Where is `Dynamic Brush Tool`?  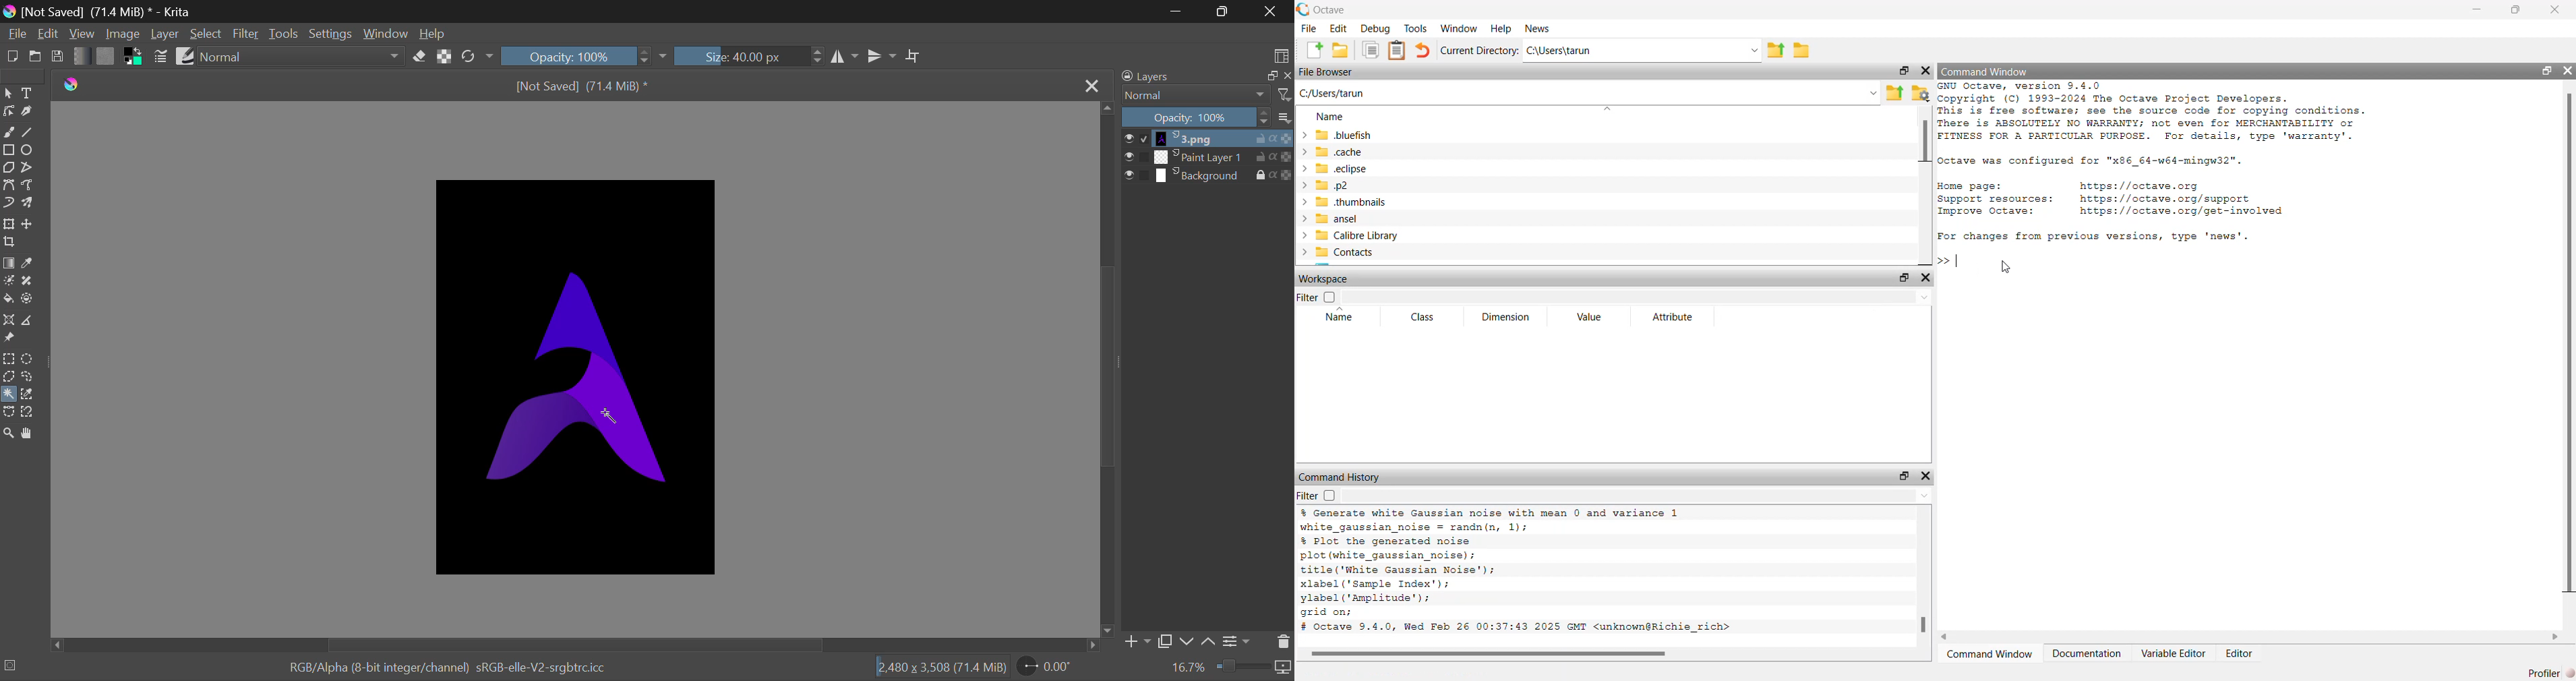 Dynamic Brush Tool is located at coordinates (9, 204).